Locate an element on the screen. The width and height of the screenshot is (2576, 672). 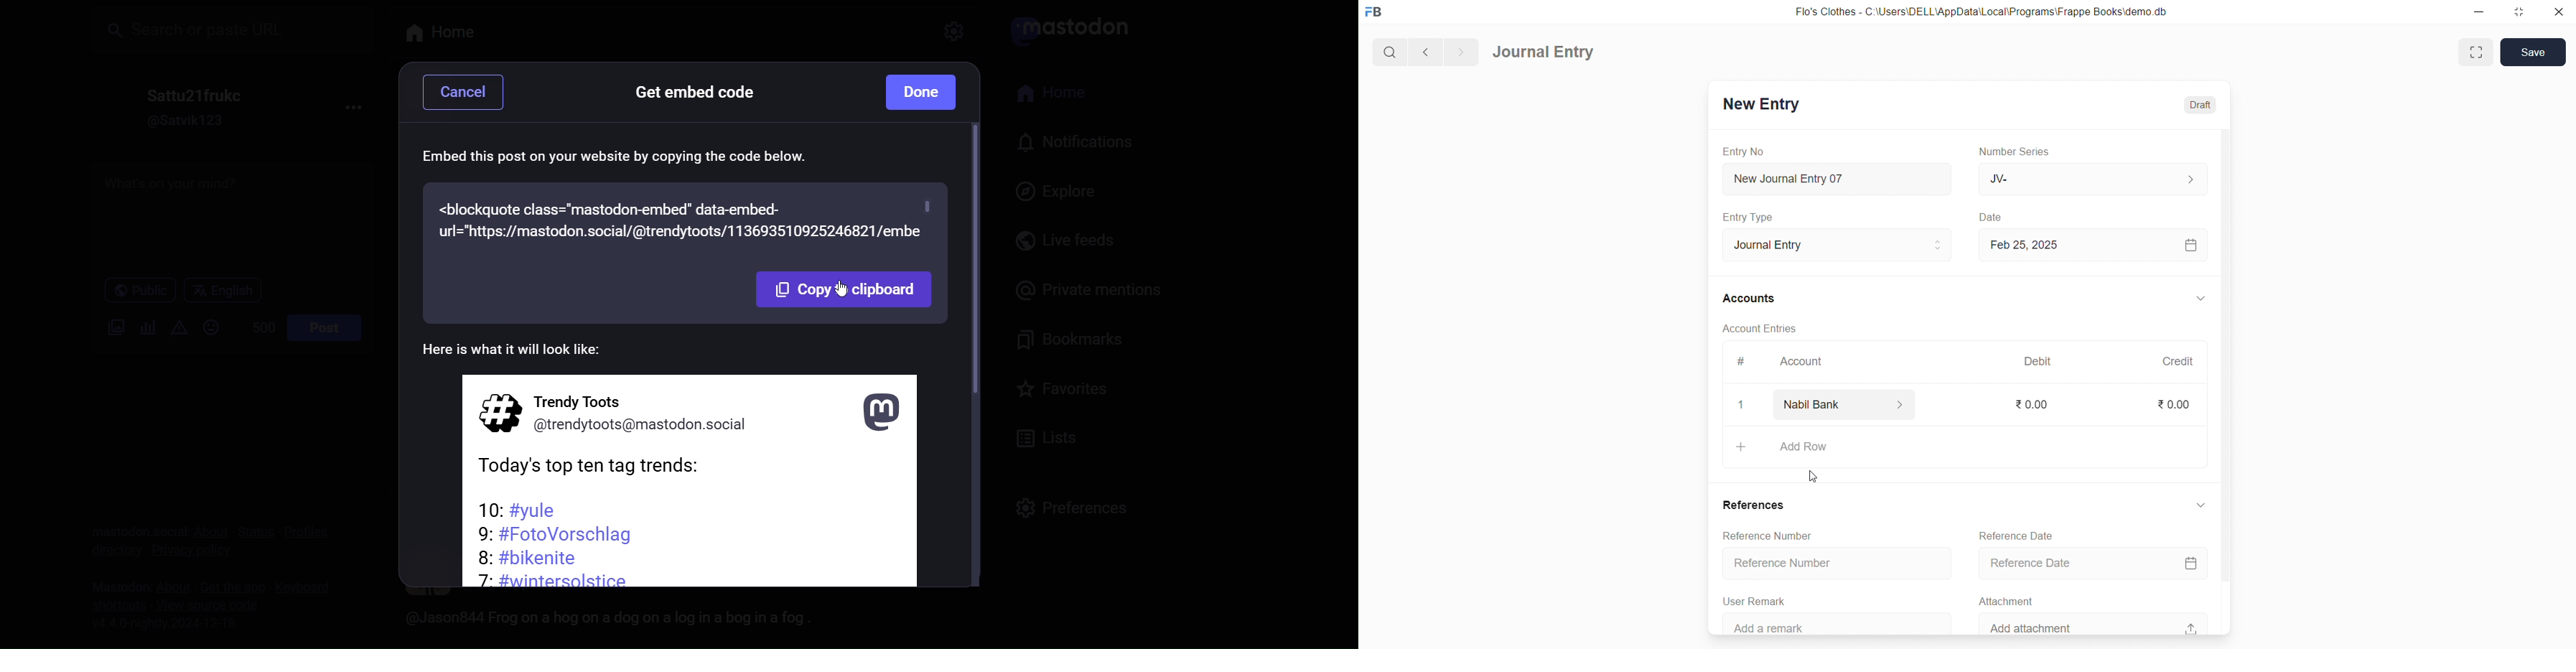
Save is located at coordinates (2534, 52).